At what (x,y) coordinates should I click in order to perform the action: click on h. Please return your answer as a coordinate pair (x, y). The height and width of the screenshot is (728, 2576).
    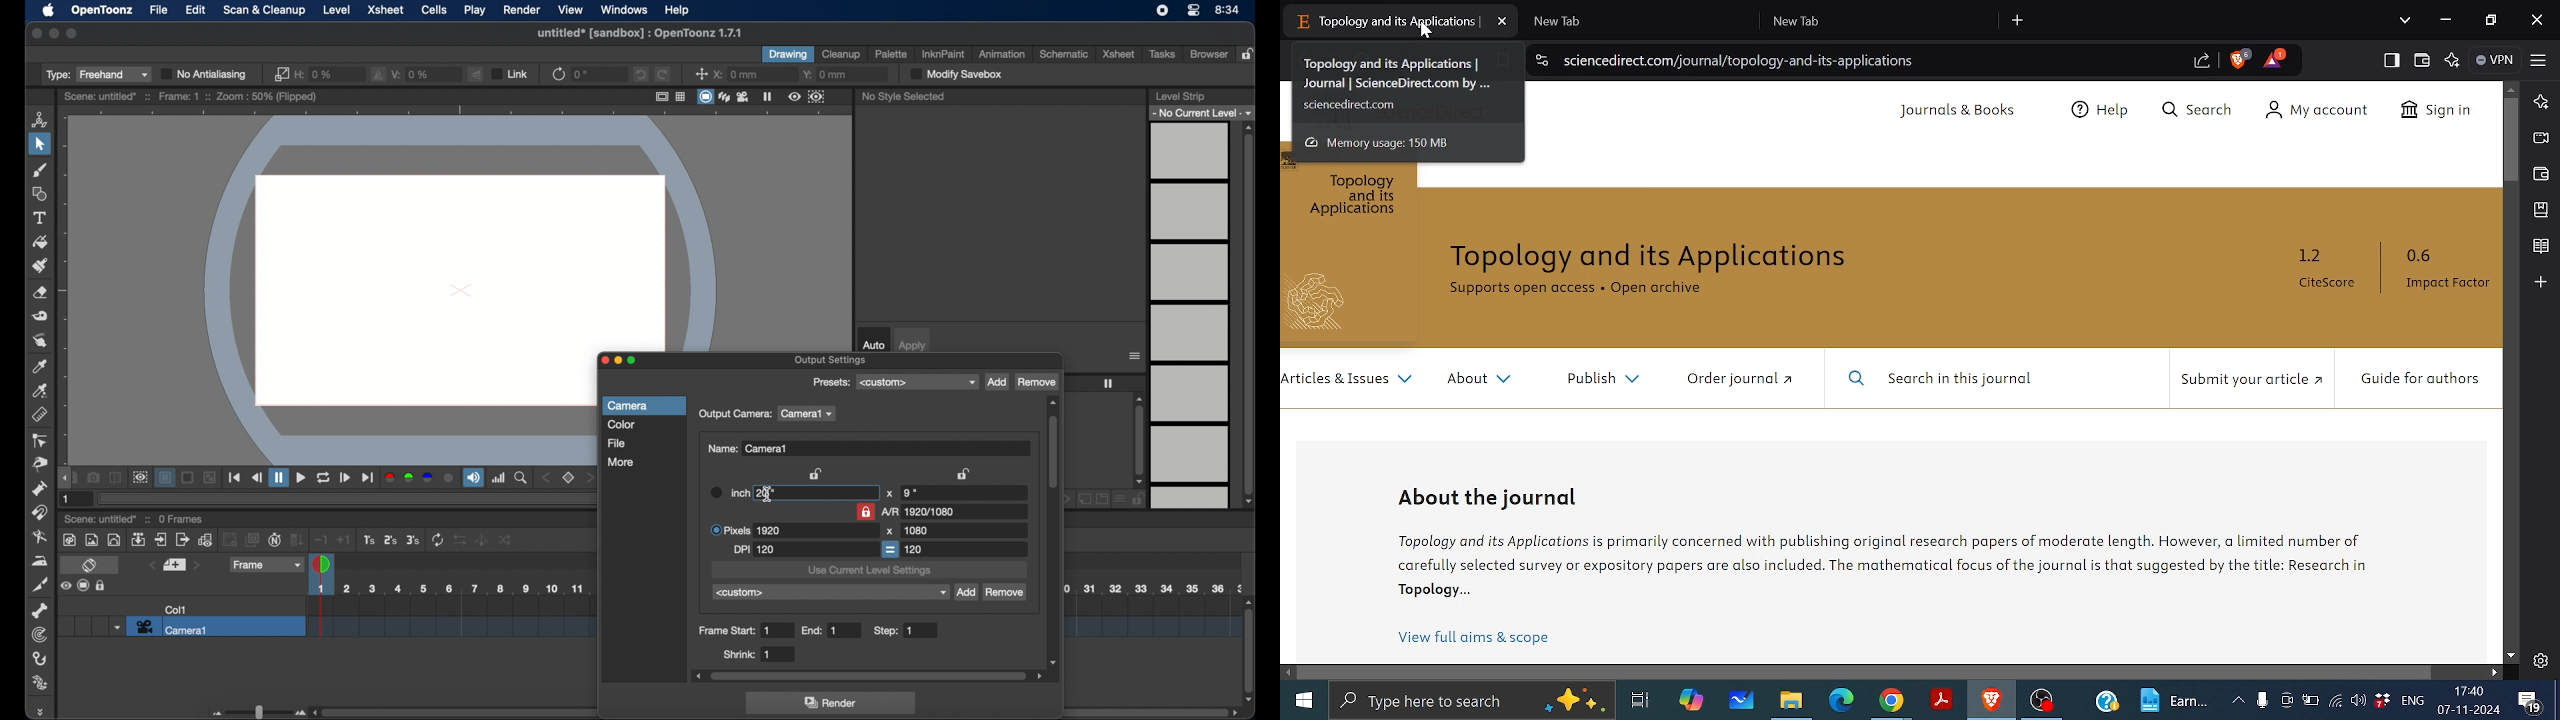
    Looking at the image, I should click on (315, 73).